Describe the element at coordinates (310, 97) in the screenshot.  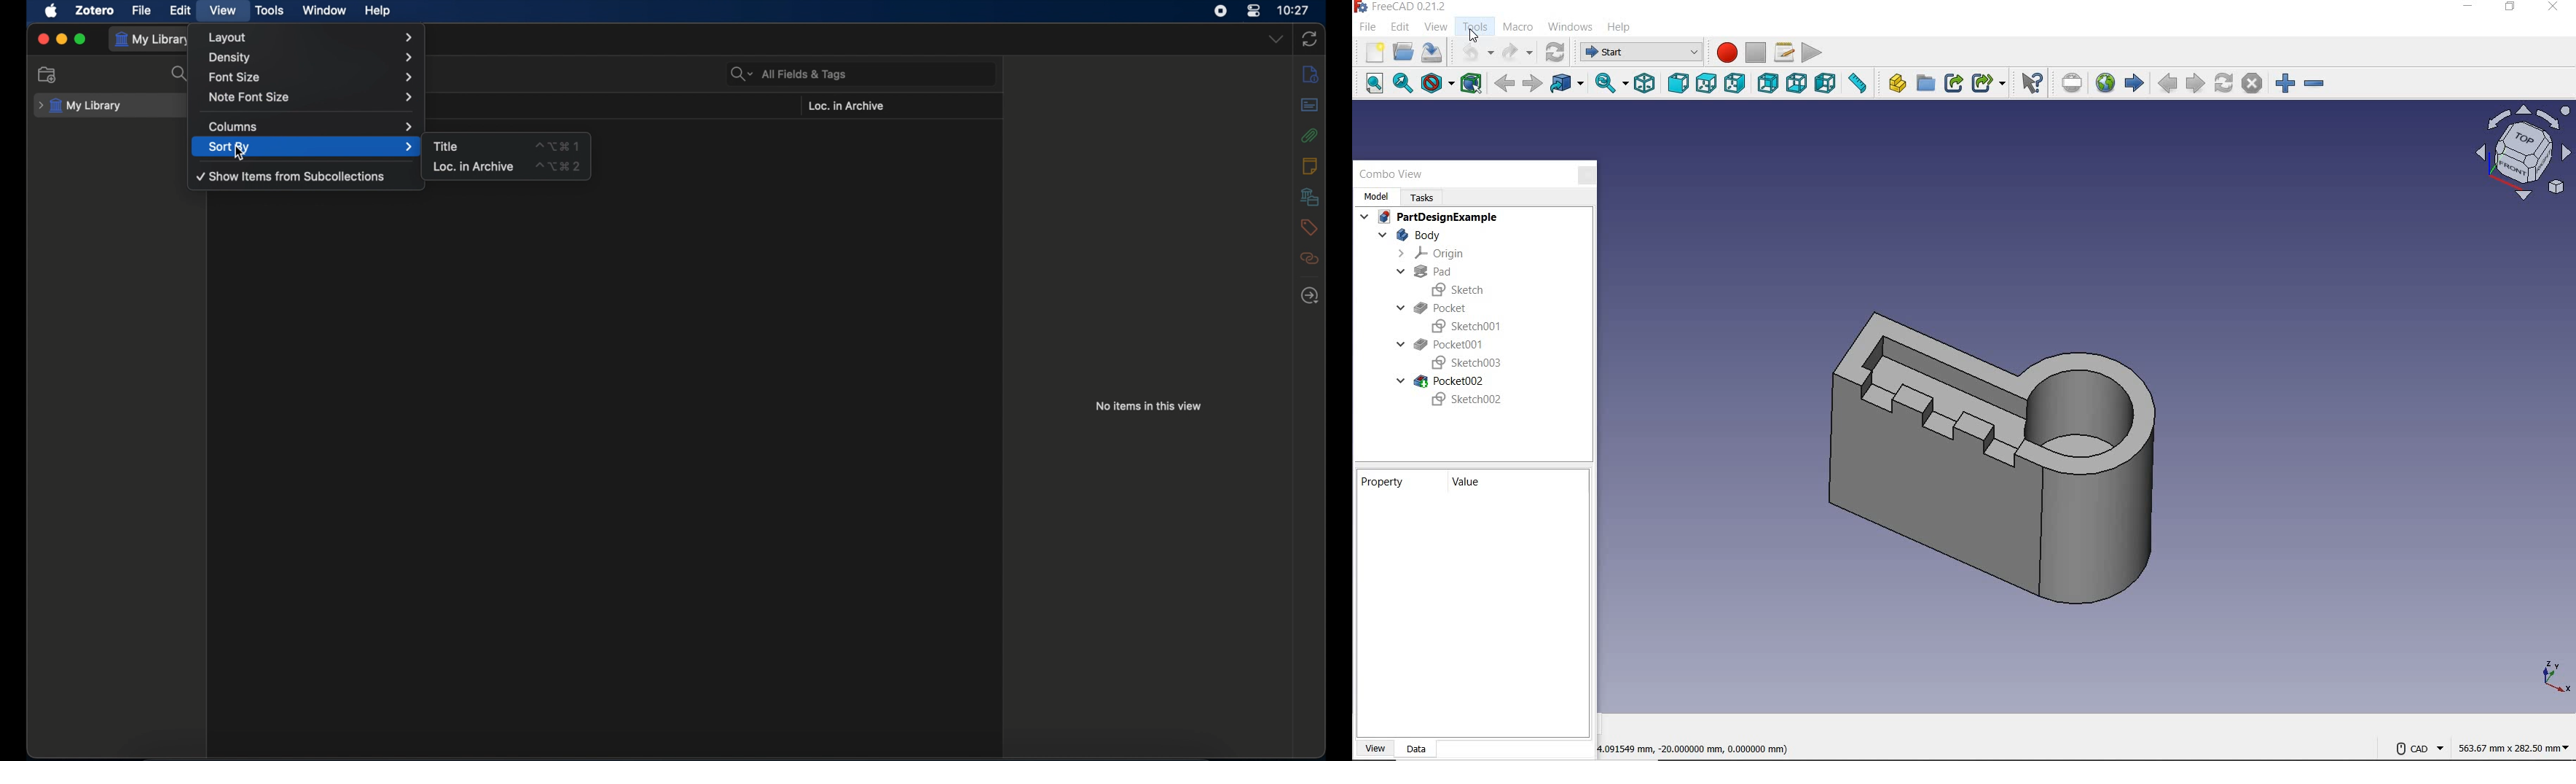
I see `note font size` at that location.